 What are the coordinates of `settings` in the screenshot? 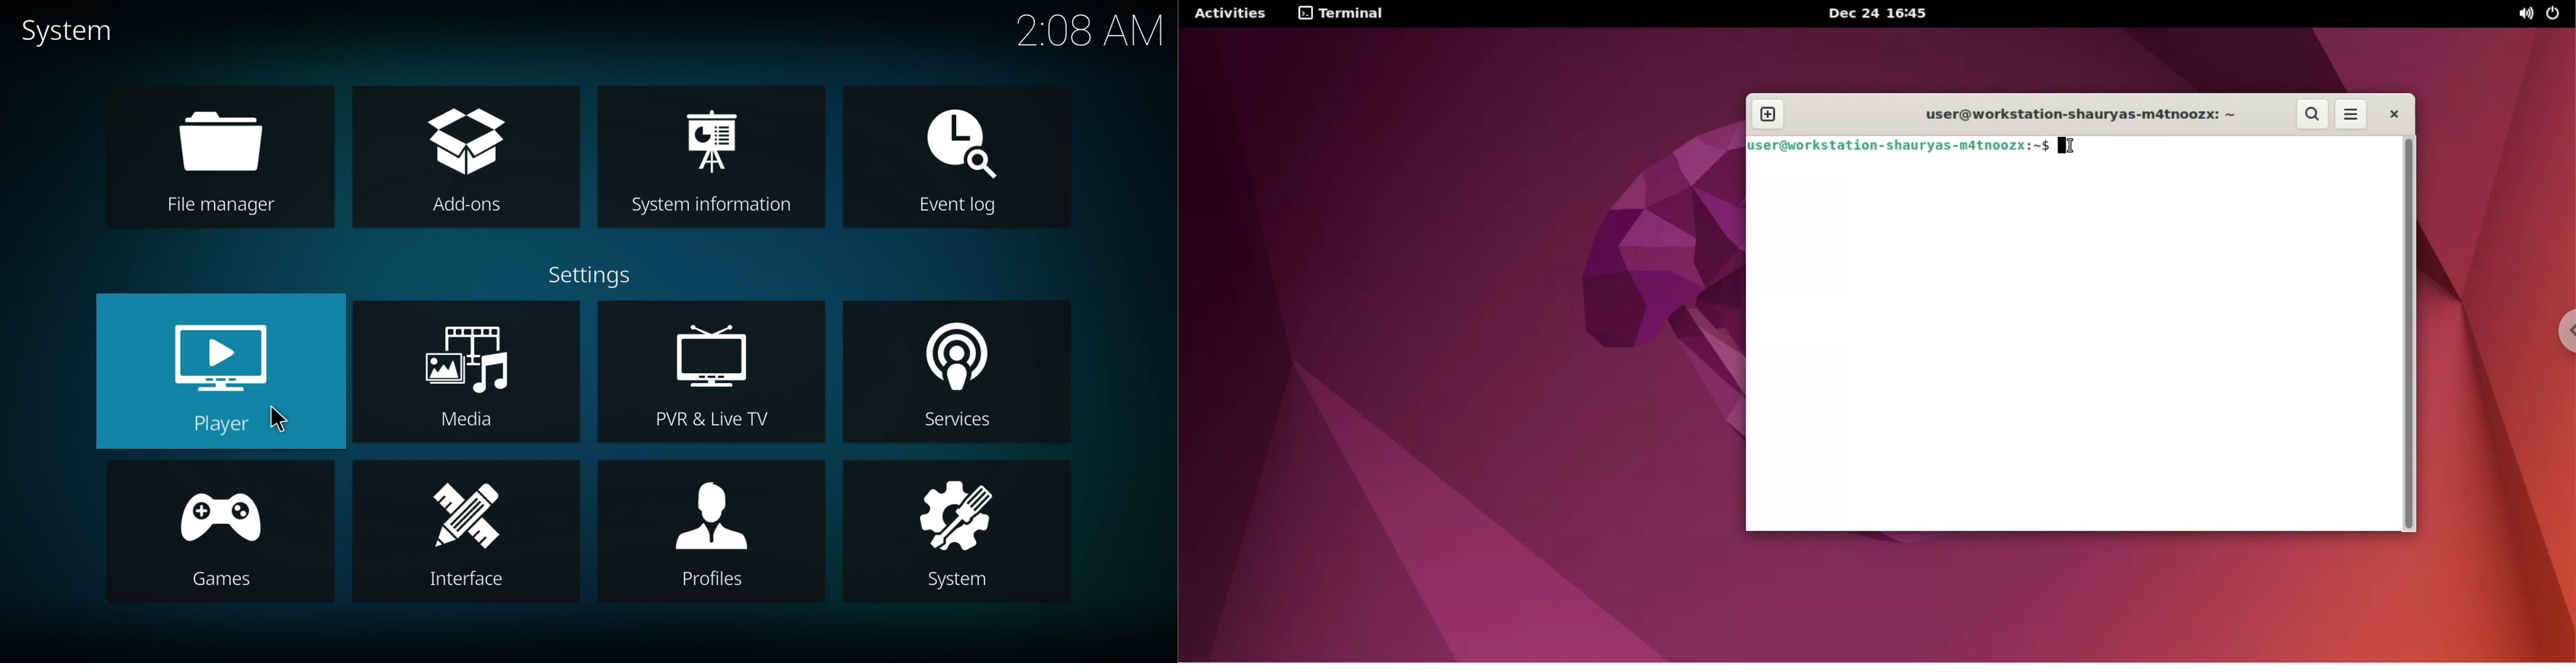 It's located at (595, 274).